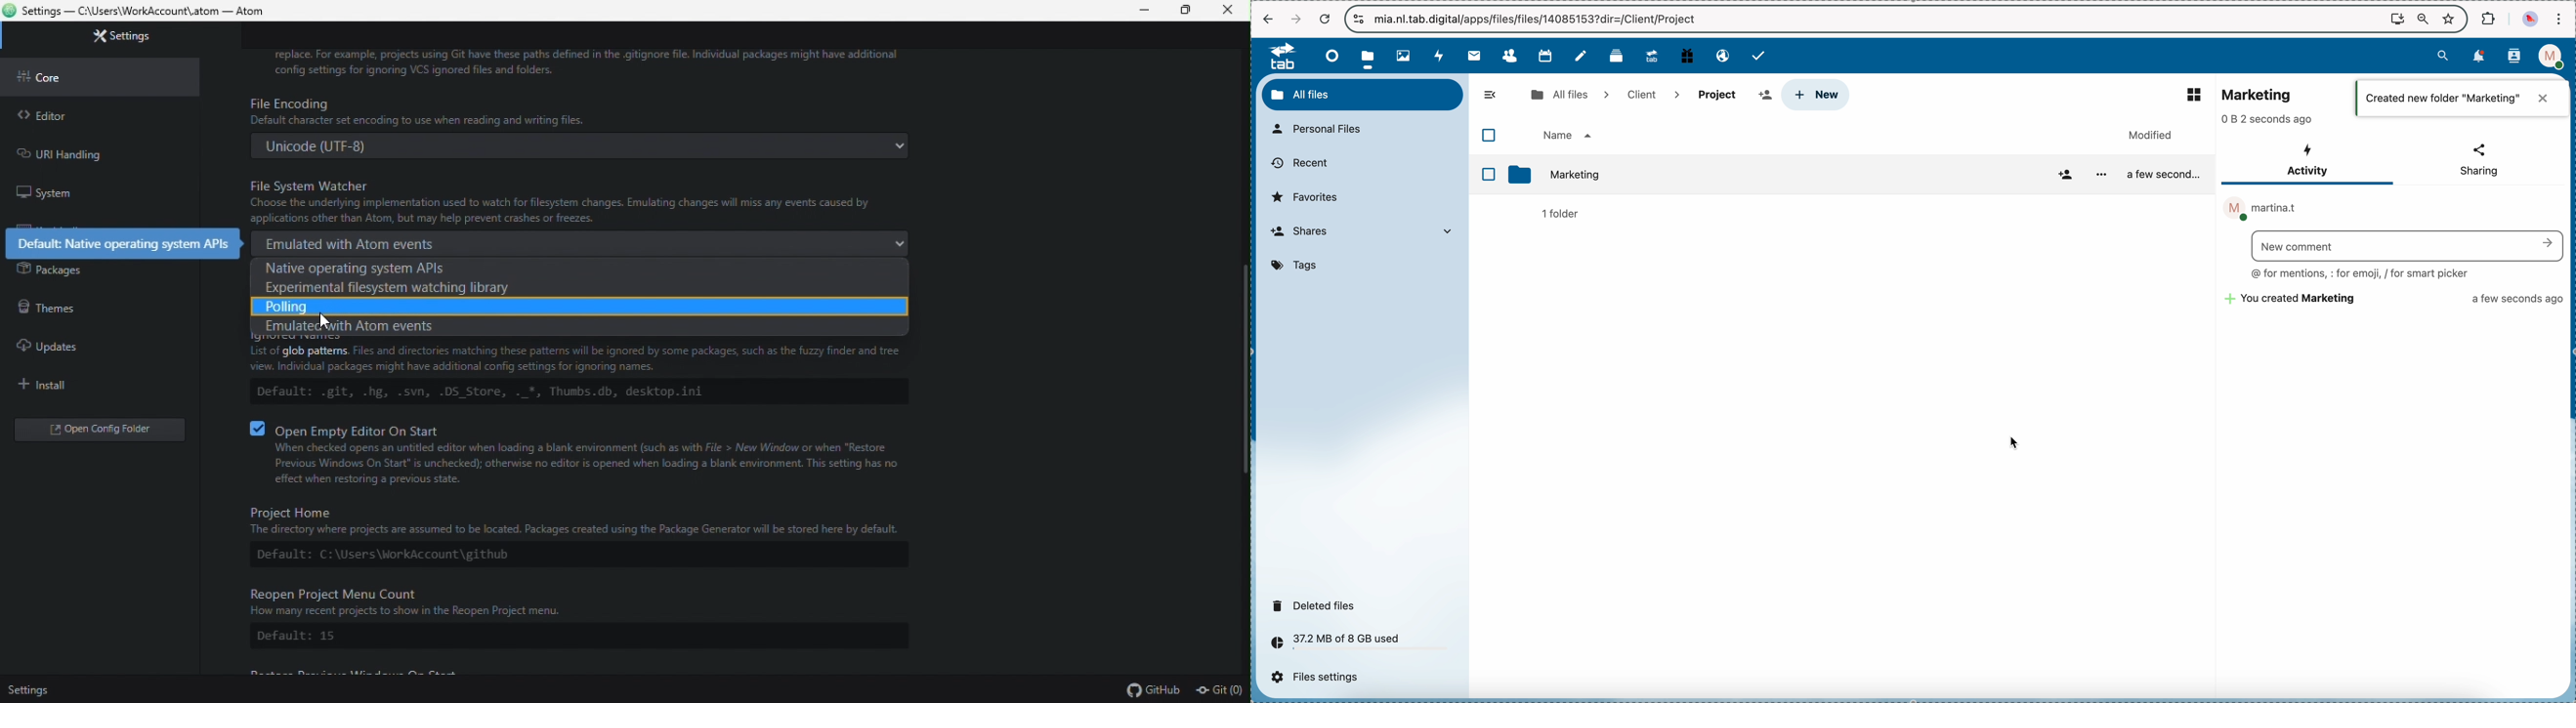  I want to click on cursor, so click(2015, 446).